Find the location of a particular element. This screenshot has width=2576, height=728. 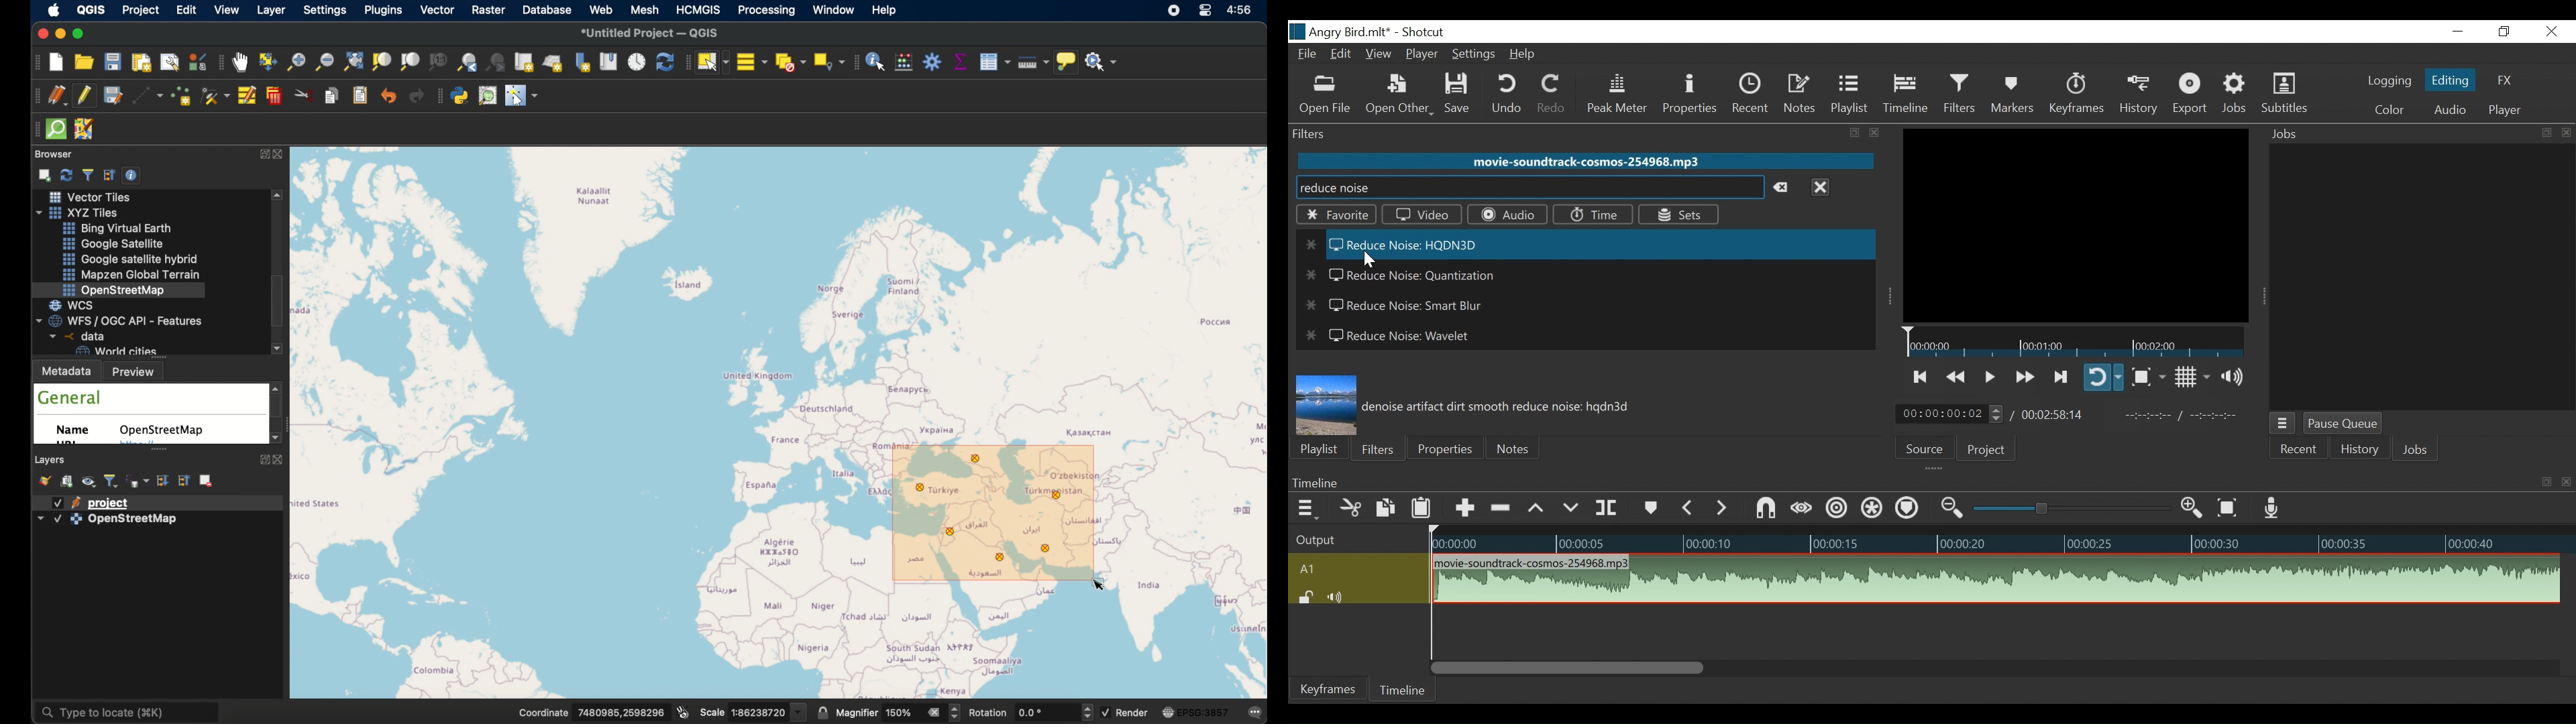

Player is located at coordinates (2502, 111).